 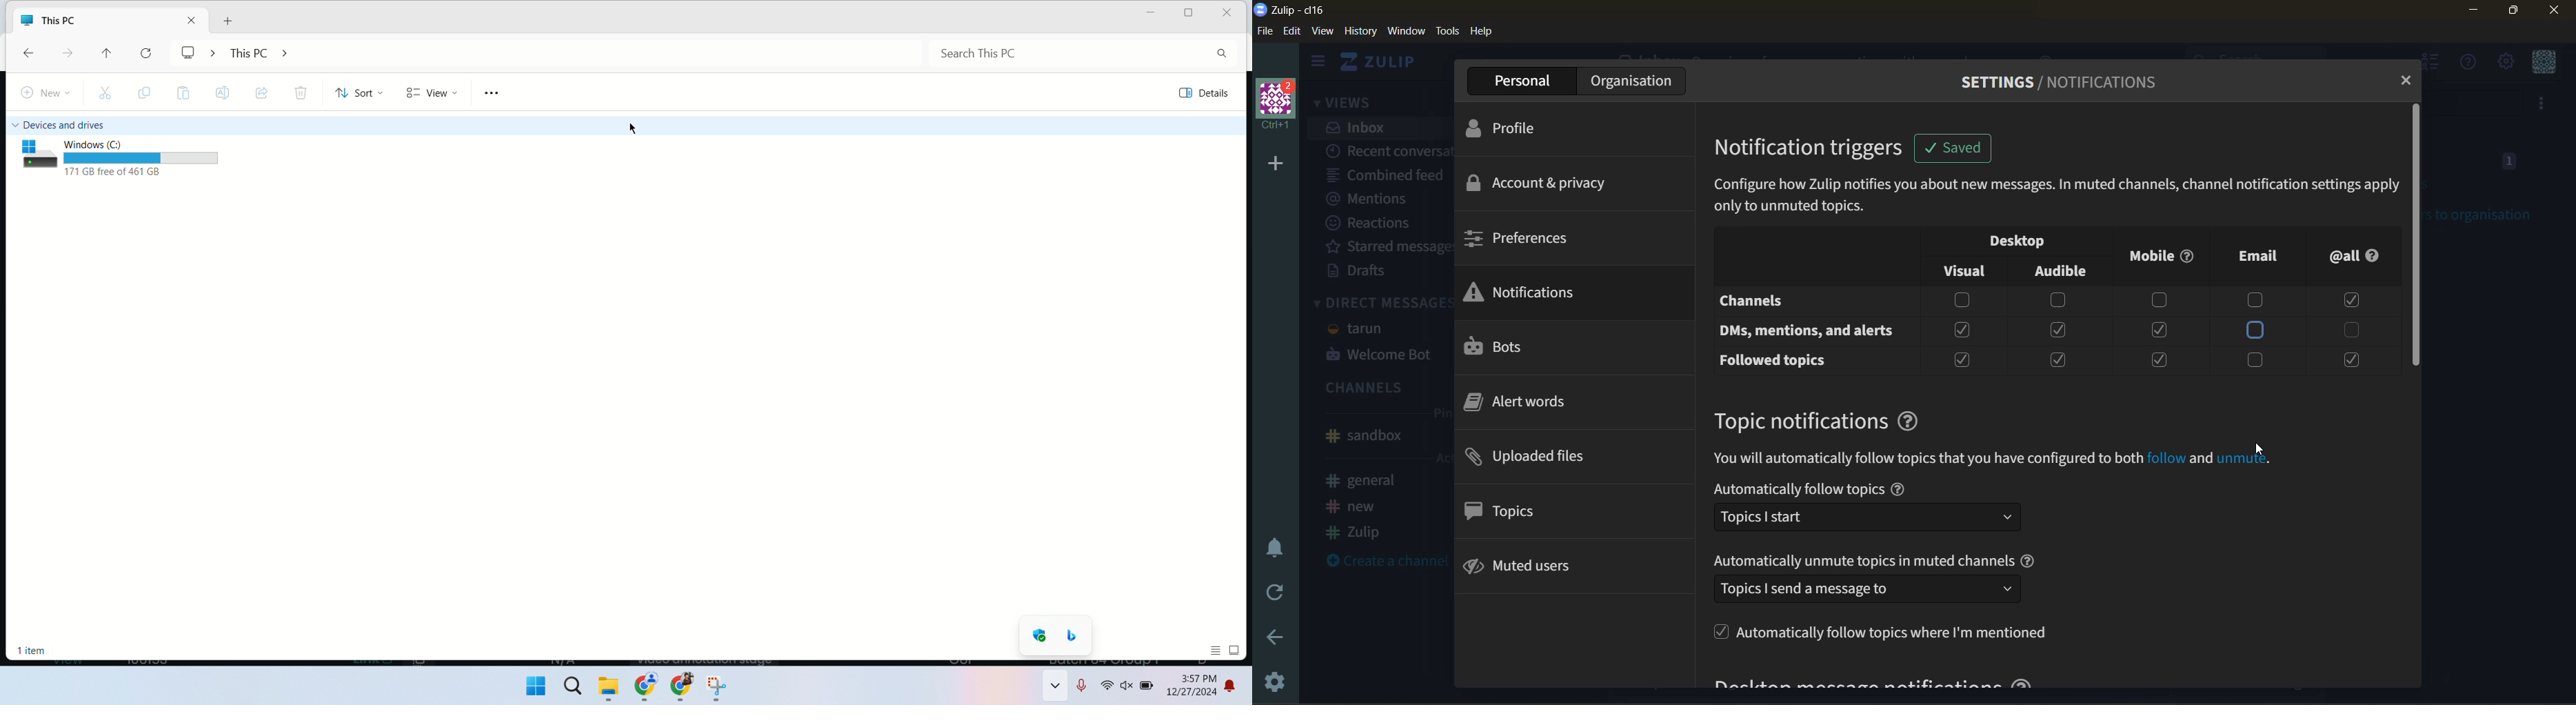 I want to click on email, so click(x=2253, y=255).